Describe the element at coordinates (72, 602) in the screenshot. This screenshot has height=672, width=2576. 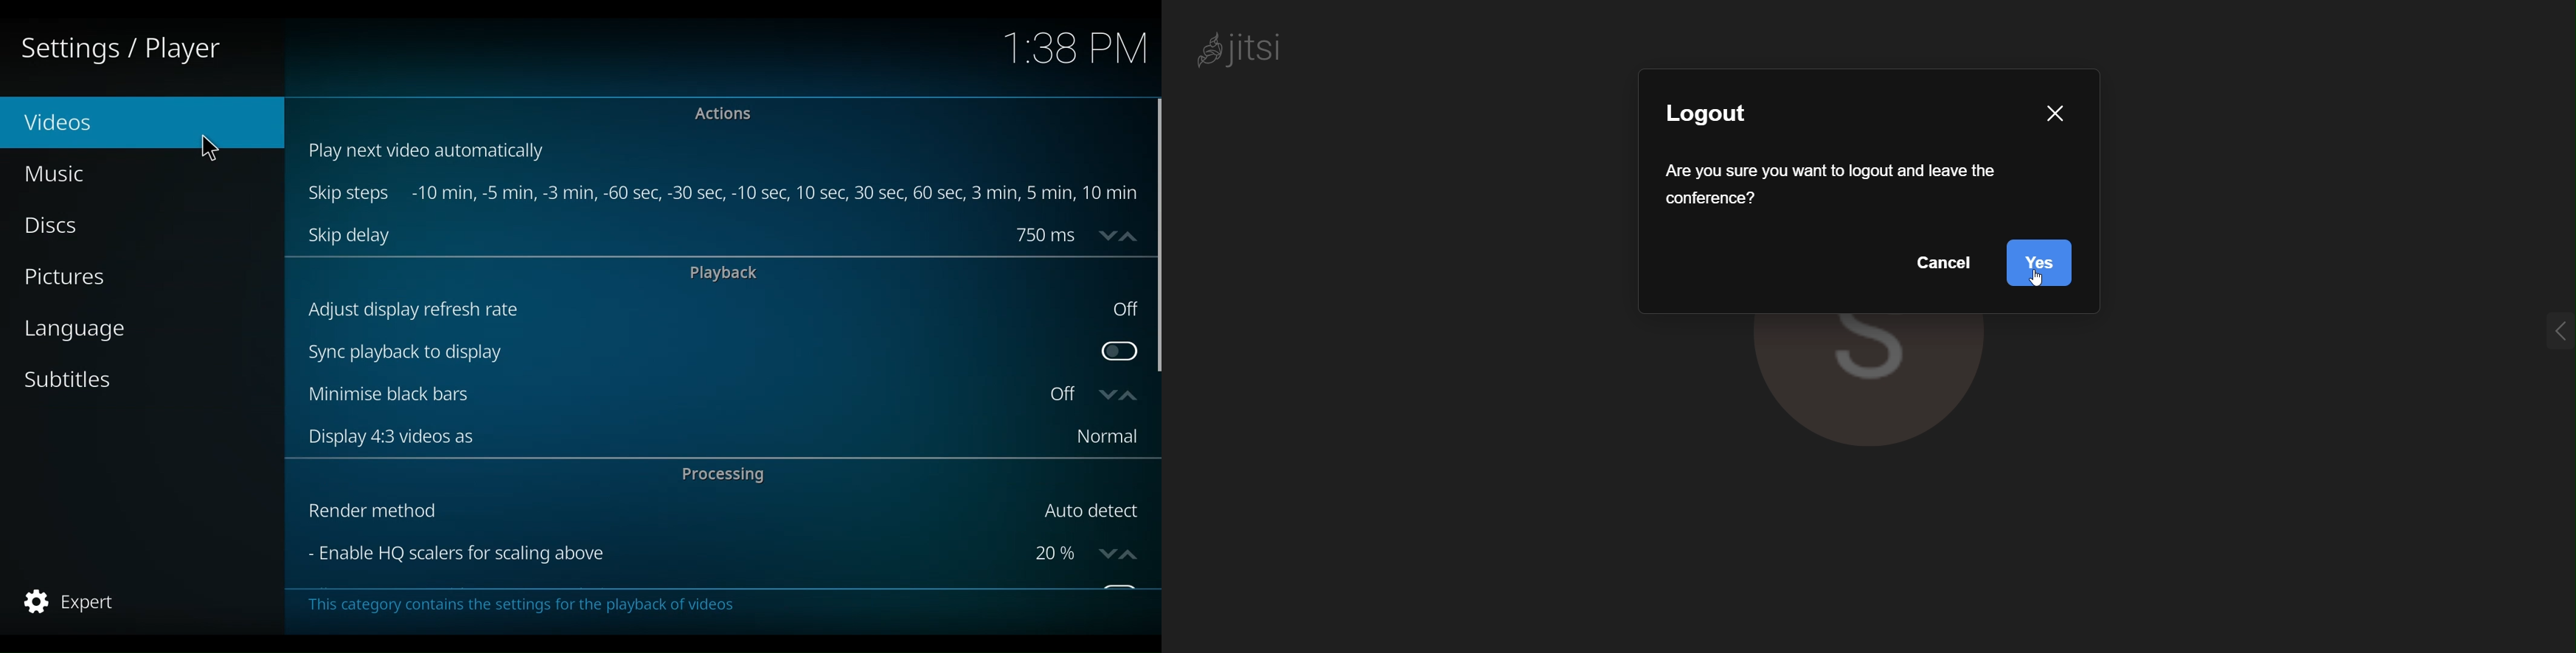
I see `Expert` at that location.